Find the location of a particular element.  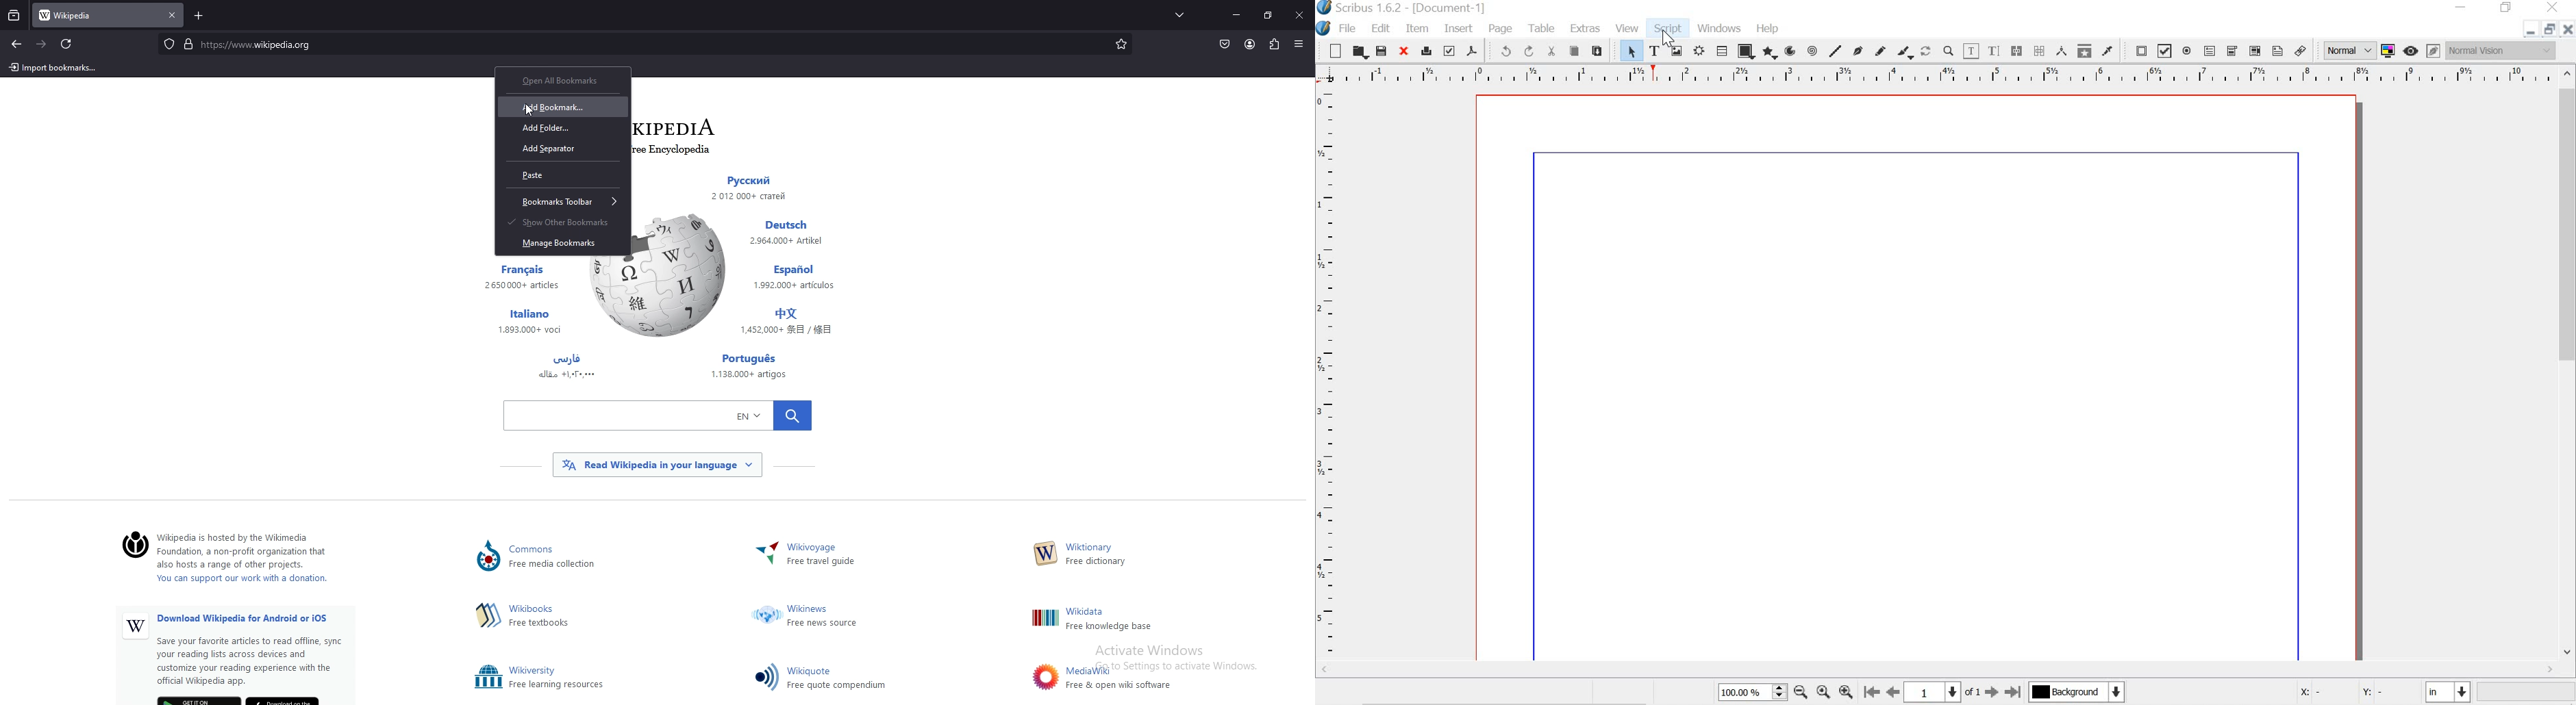

minimize is located at coordinates (2529, 32).